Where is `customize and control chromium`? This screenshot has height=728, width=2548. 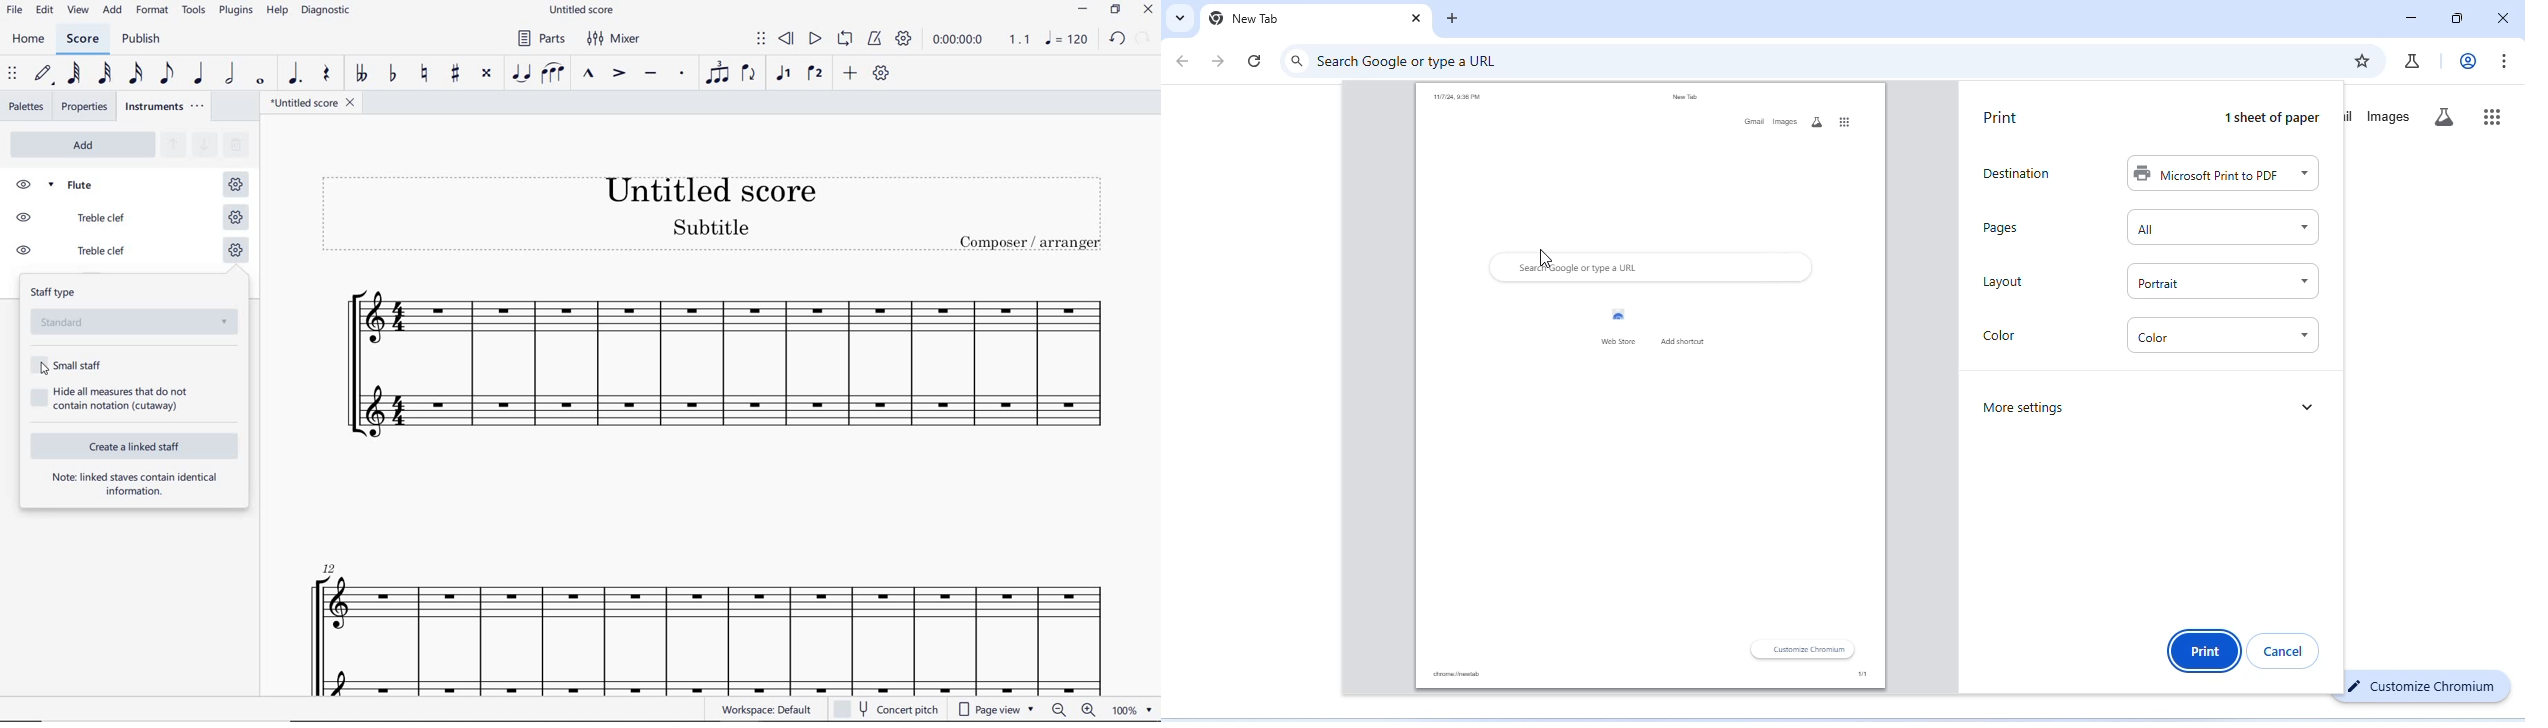
customize and control chromium is located at coordinates (2506, 61).